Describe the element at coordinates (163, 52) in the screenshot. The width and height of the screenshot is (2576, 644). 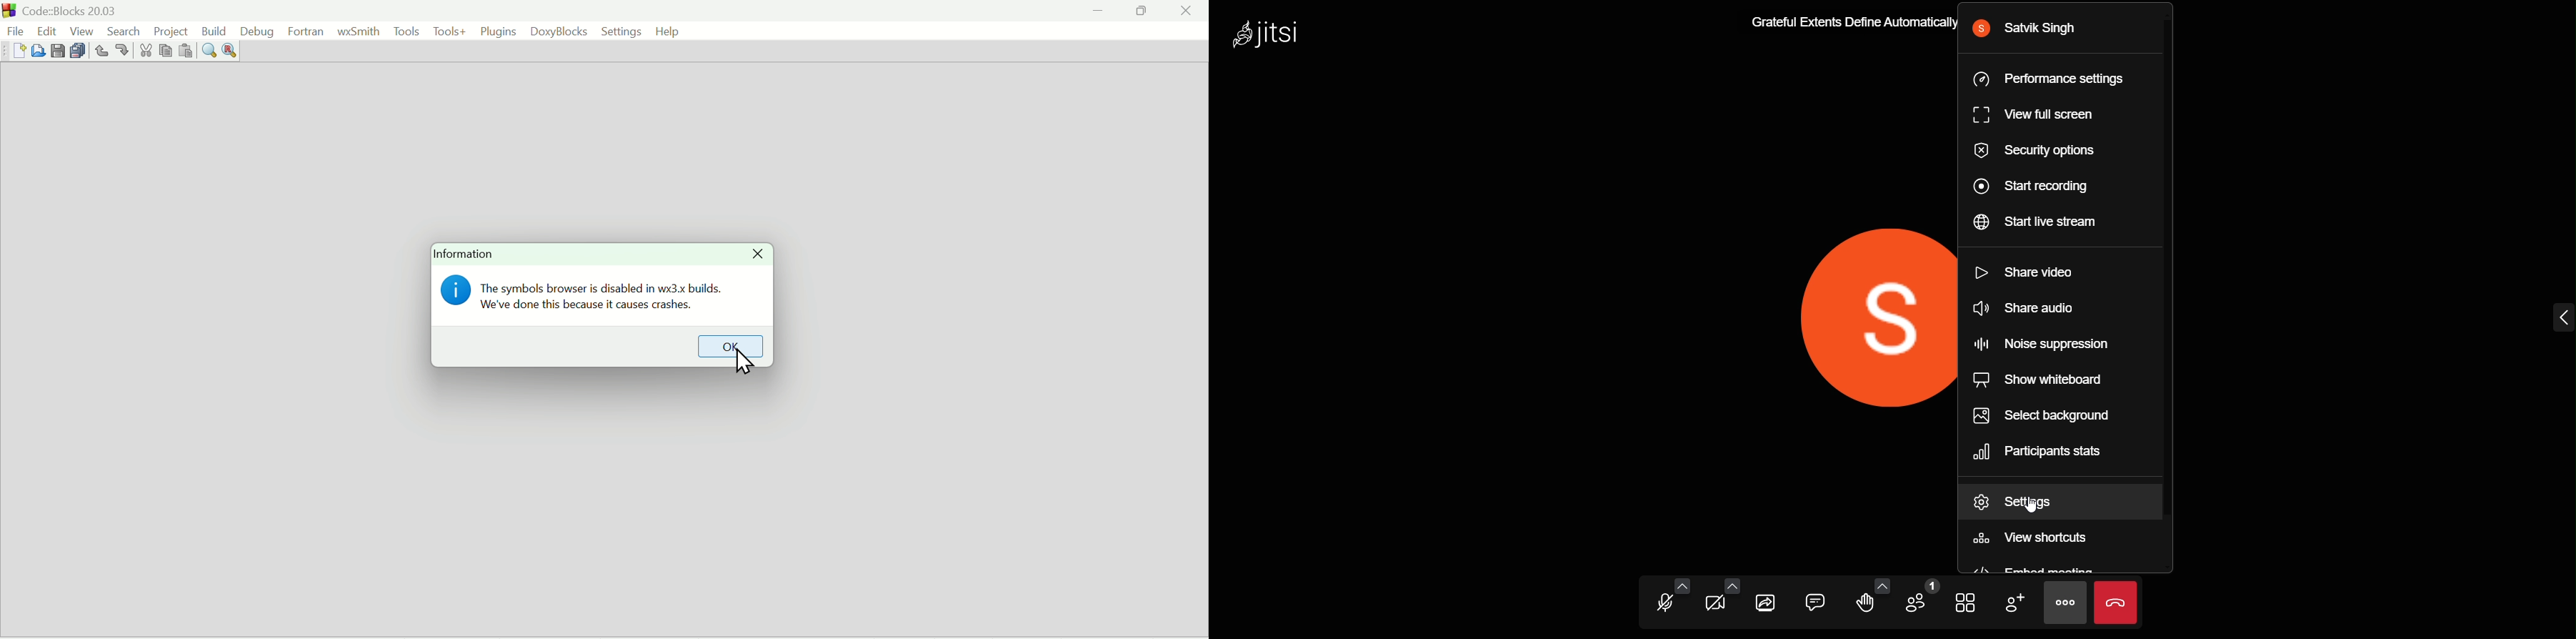
I see `Copy` at that location.